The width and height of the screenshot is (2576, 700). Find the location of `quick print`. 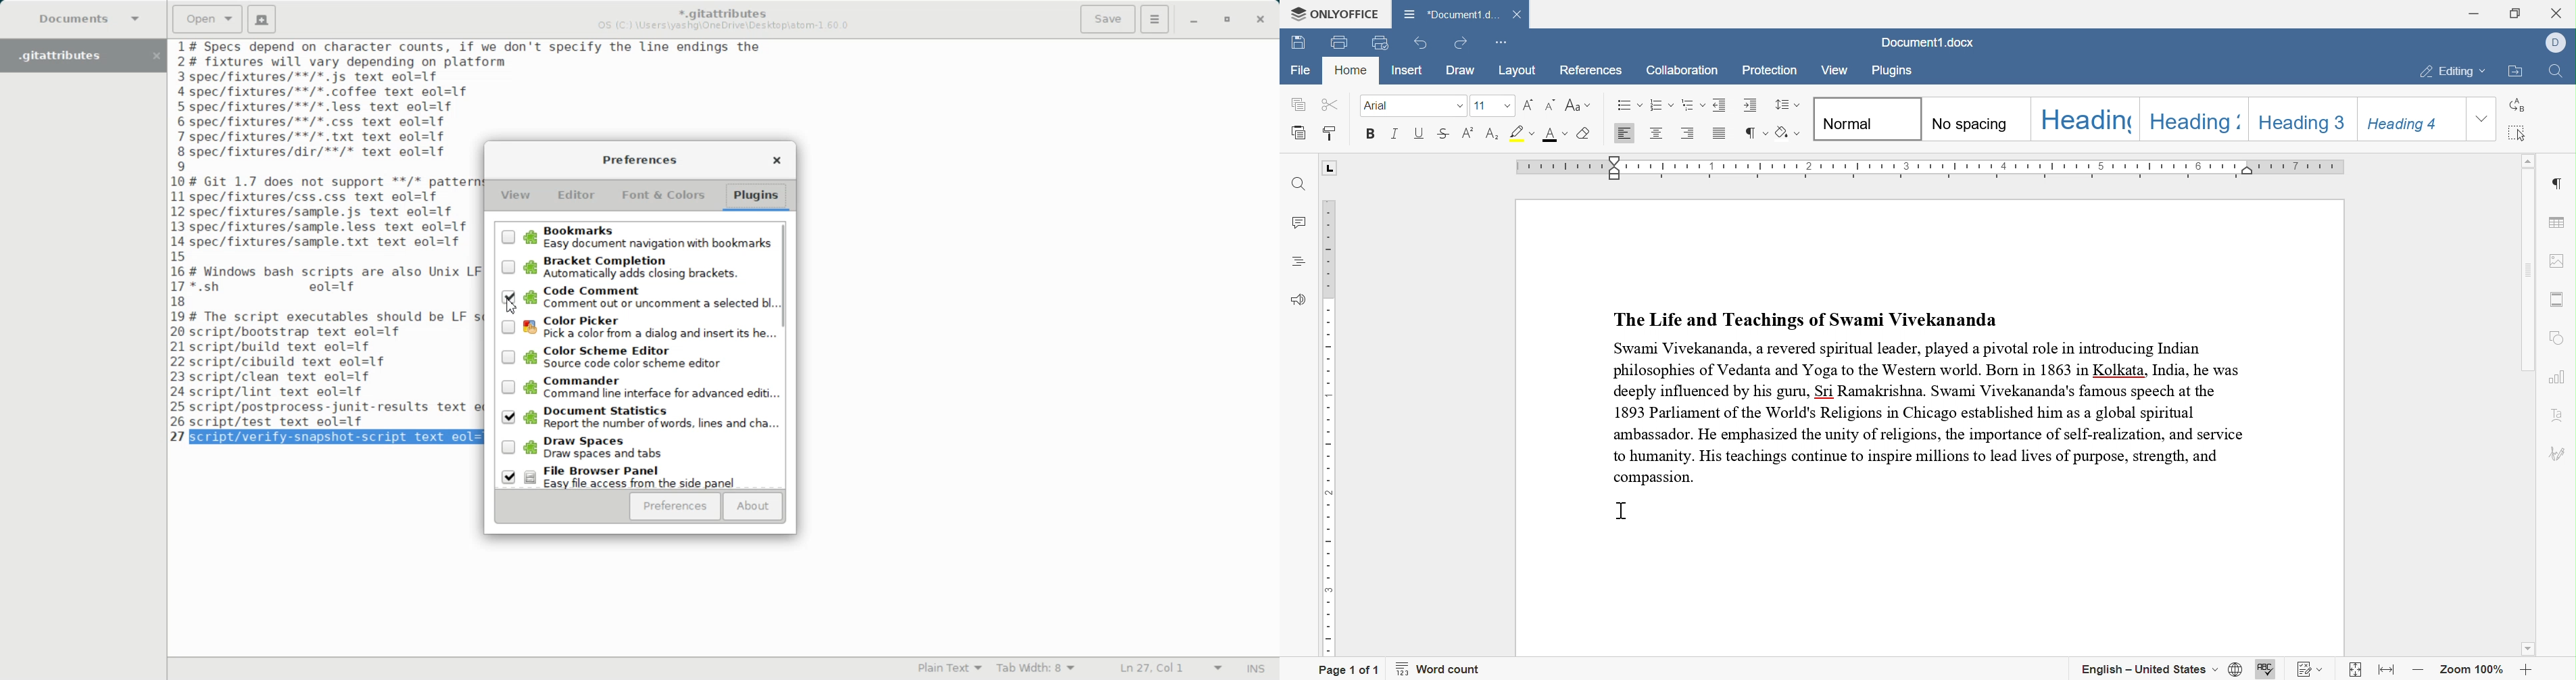

quick print is located at coordinates (1376, 42).